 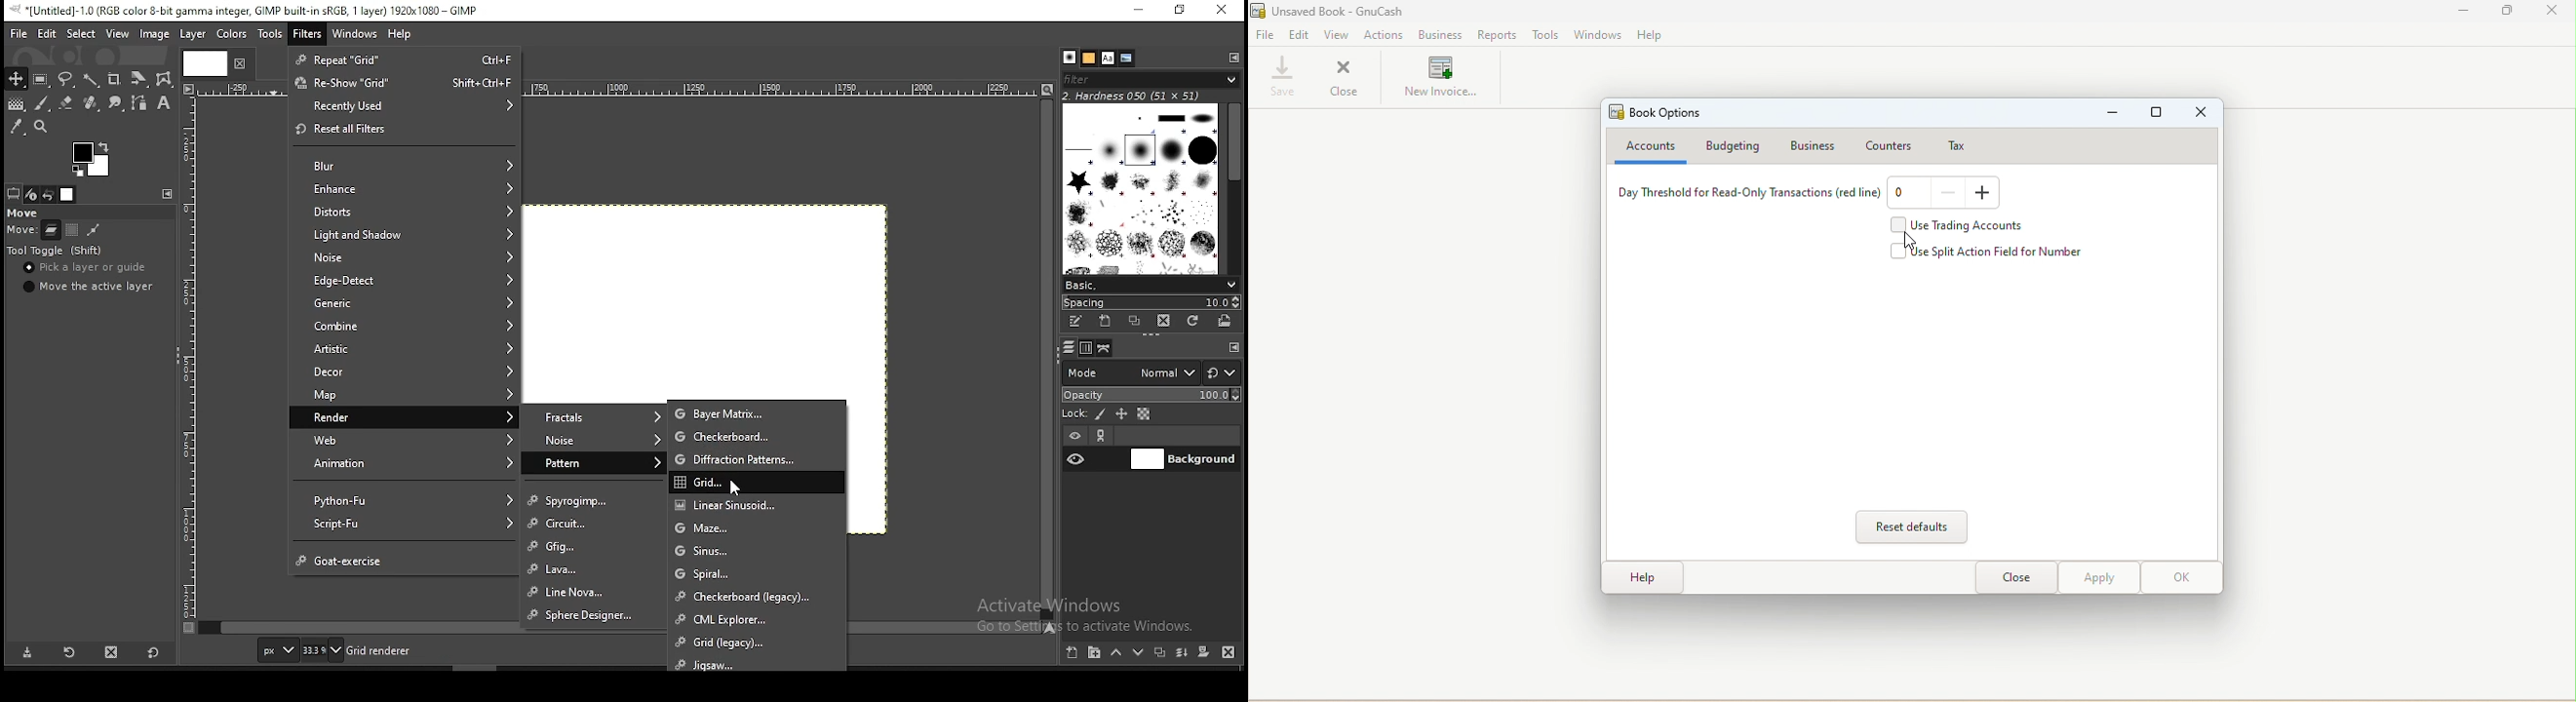 What do you see at coordinates (1994, 252) in the screenshot?
I see `Use split action field for number` at bounding box center [1994, 252].